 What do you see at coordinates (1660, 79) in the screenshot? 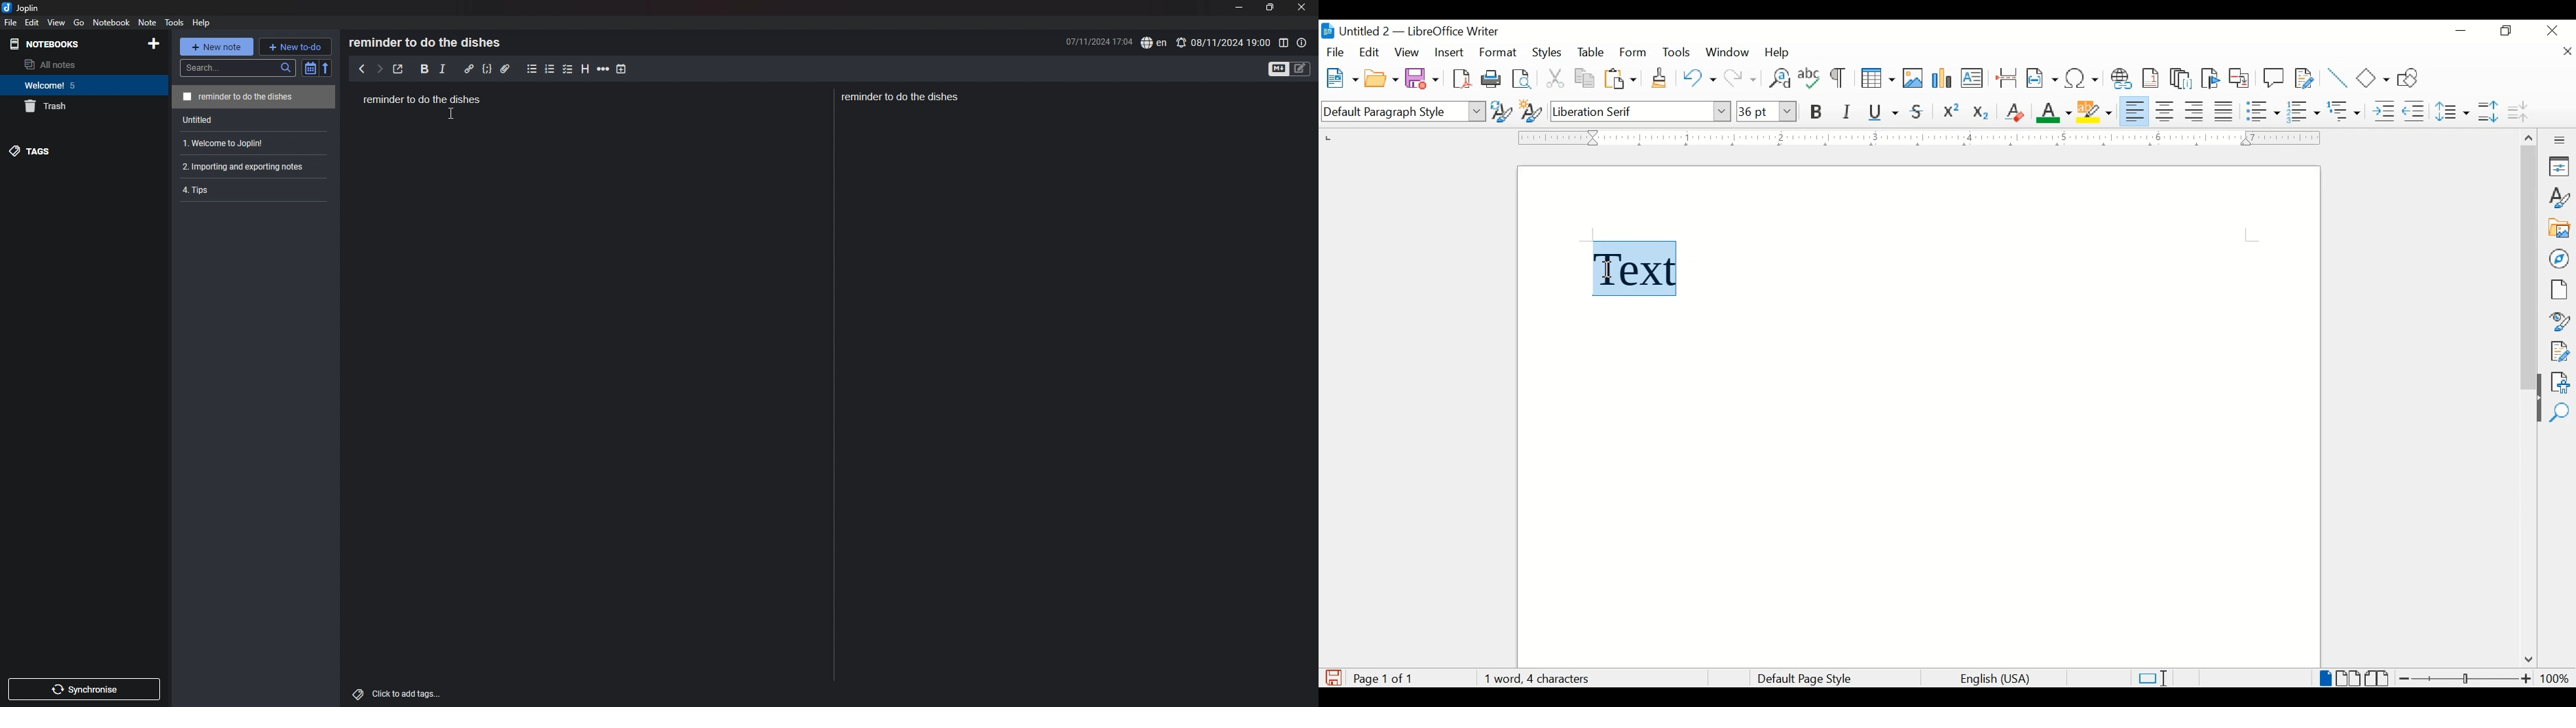
I see `clone formatting` at bounding box center [1660, 79].